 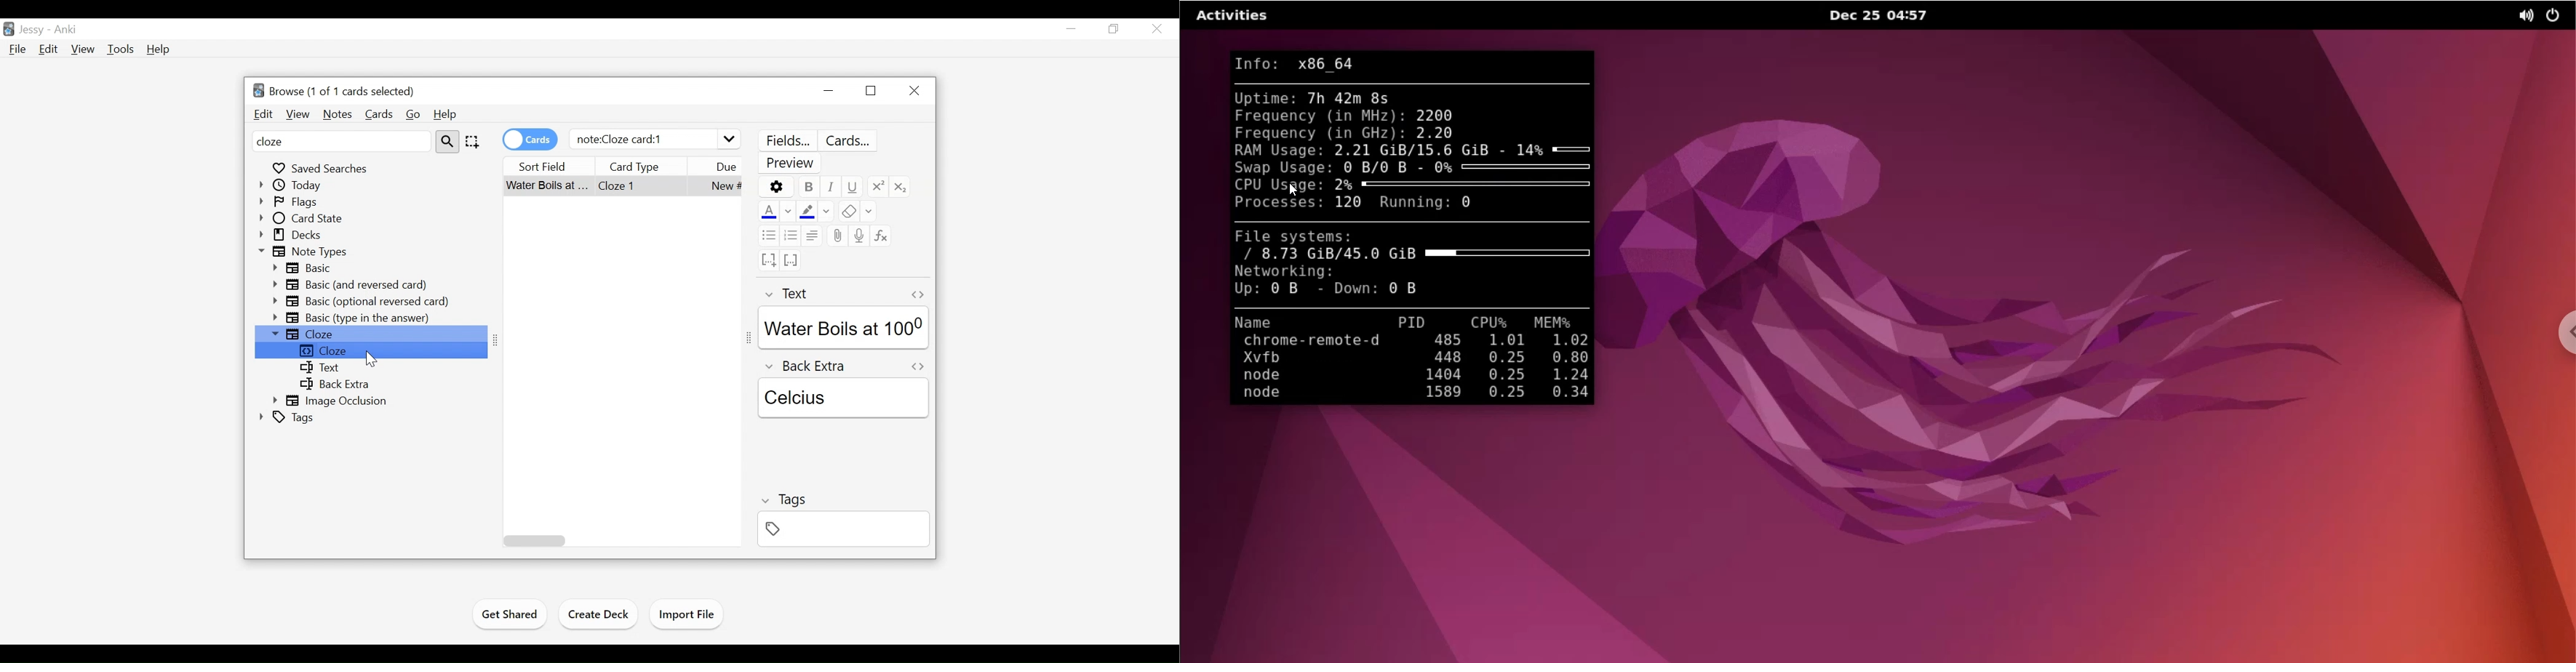 What do you see at coordinates (292, 185) in the screenshot?
I see `Today` at bounding box center [292, 185].